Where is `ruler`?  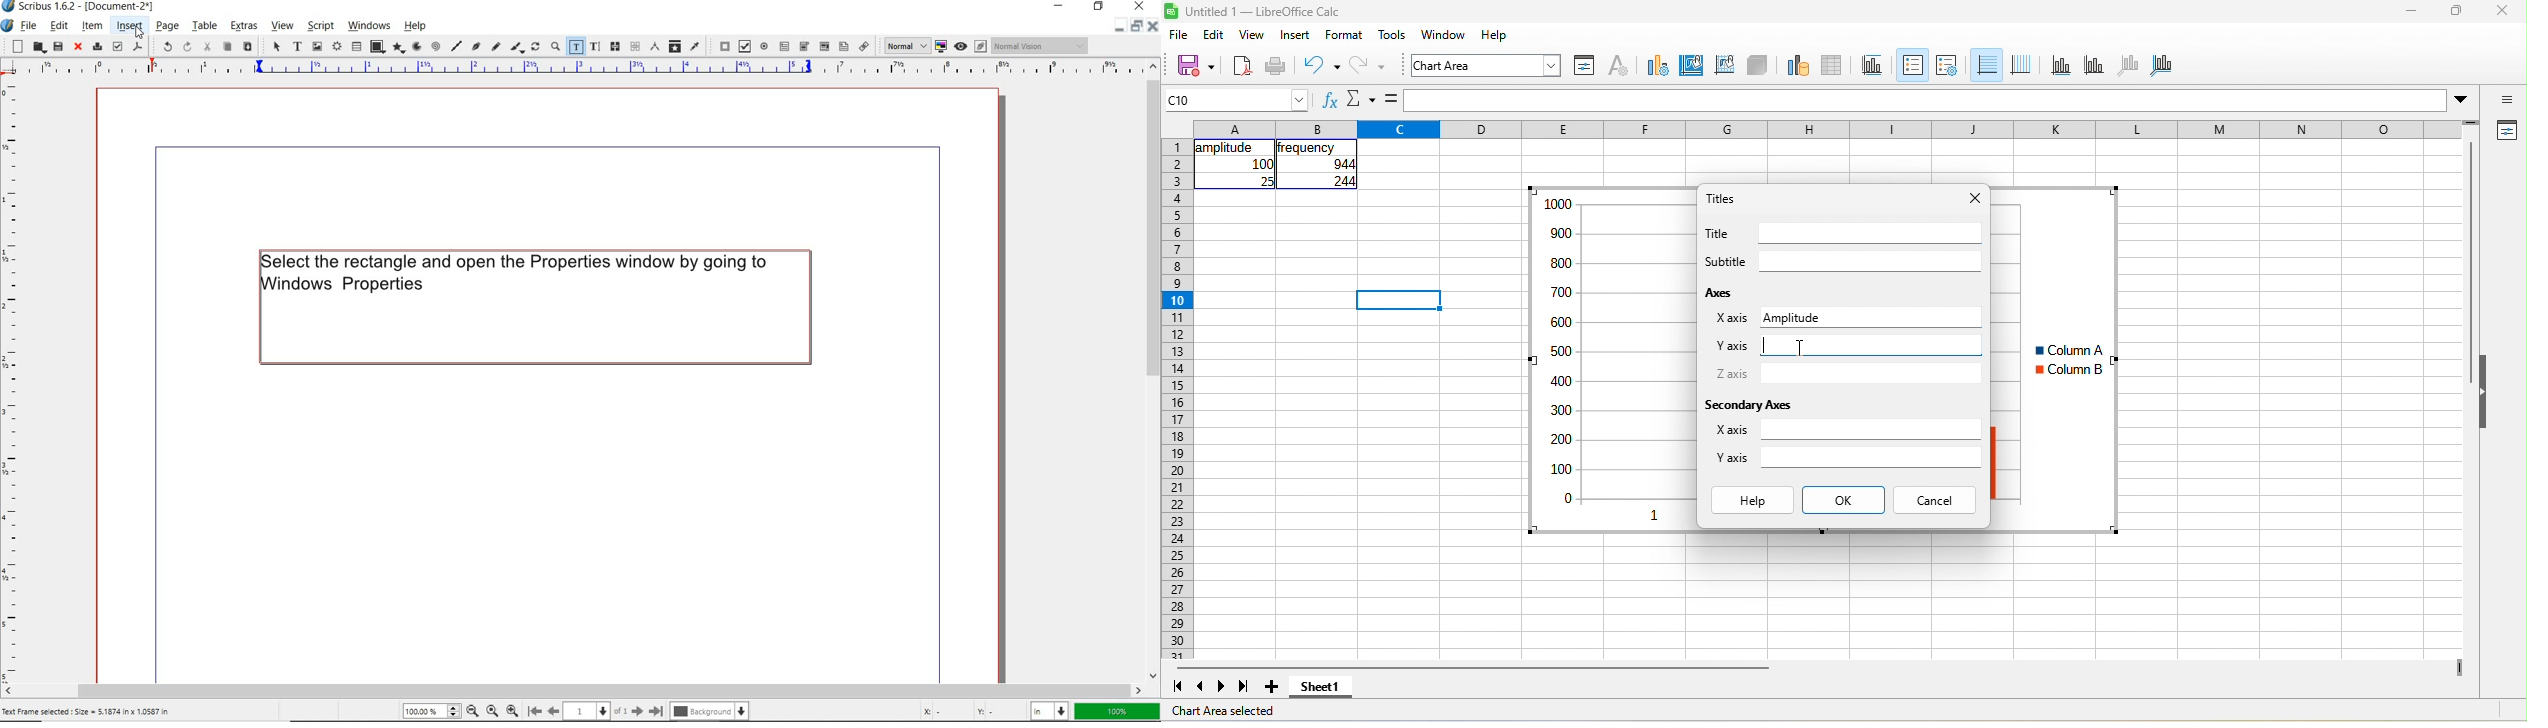 ruler is located at coordinates (12, 382).